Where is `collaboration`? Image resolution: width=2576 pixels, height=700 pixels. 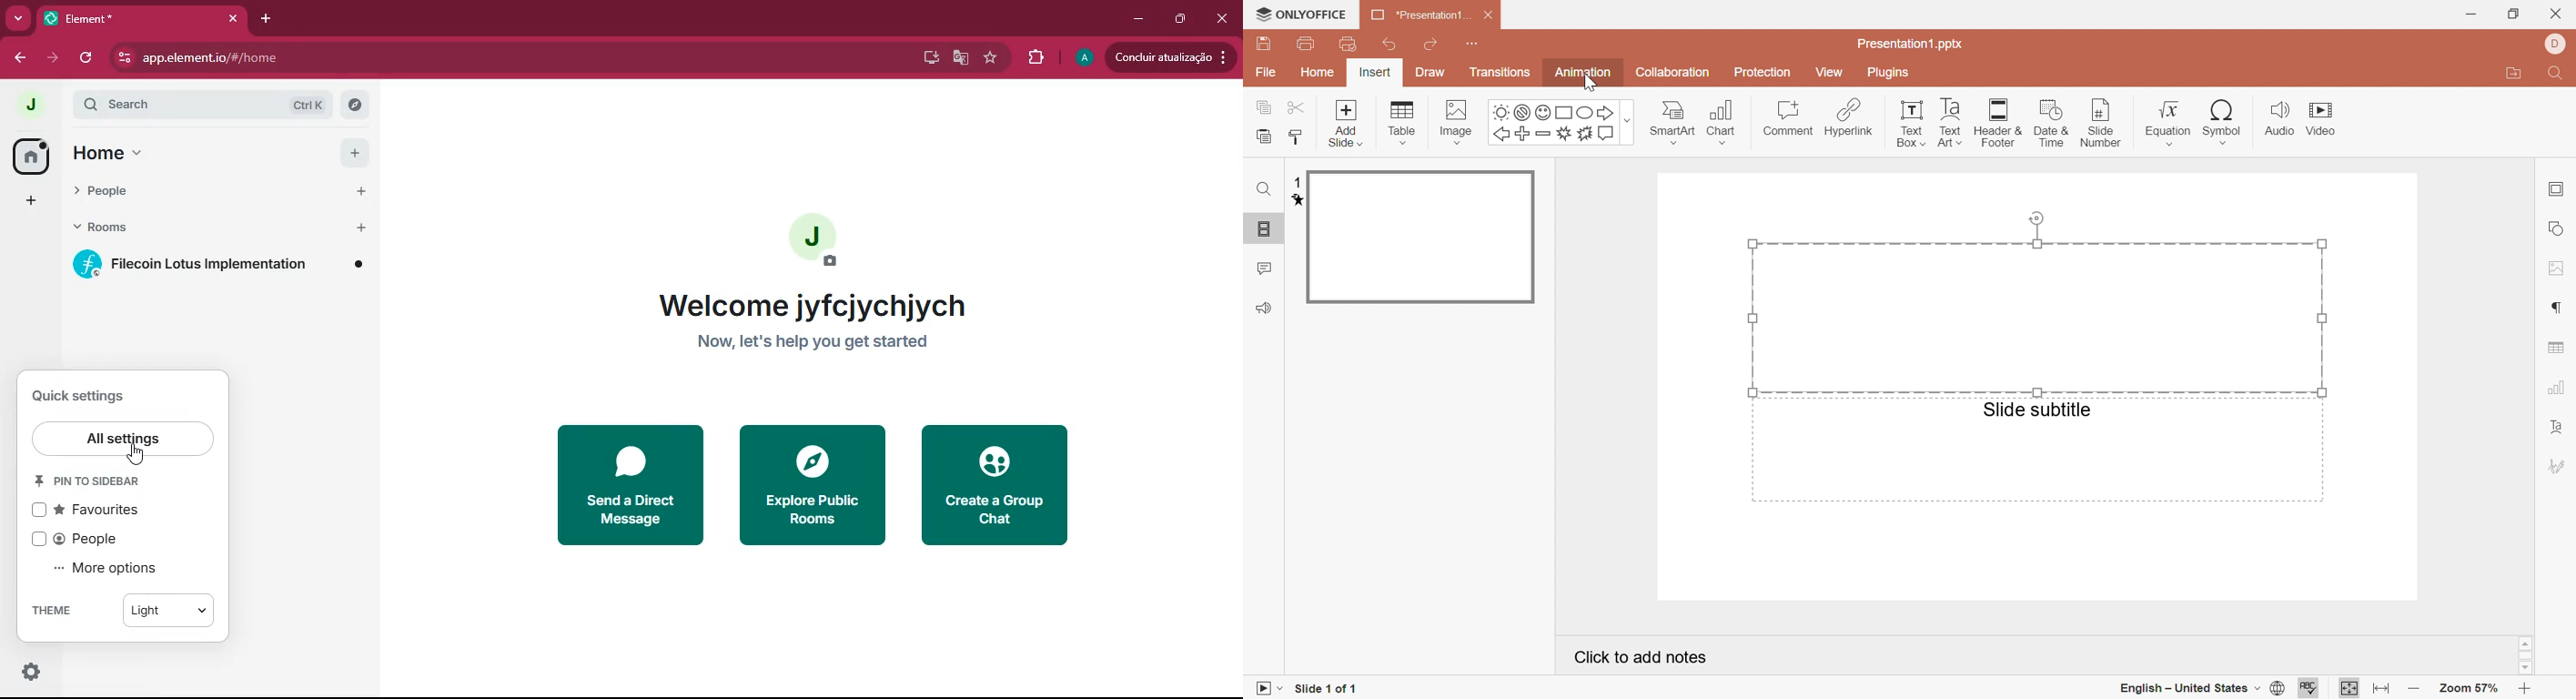
collaboration is located at coordinates (1674, 73).